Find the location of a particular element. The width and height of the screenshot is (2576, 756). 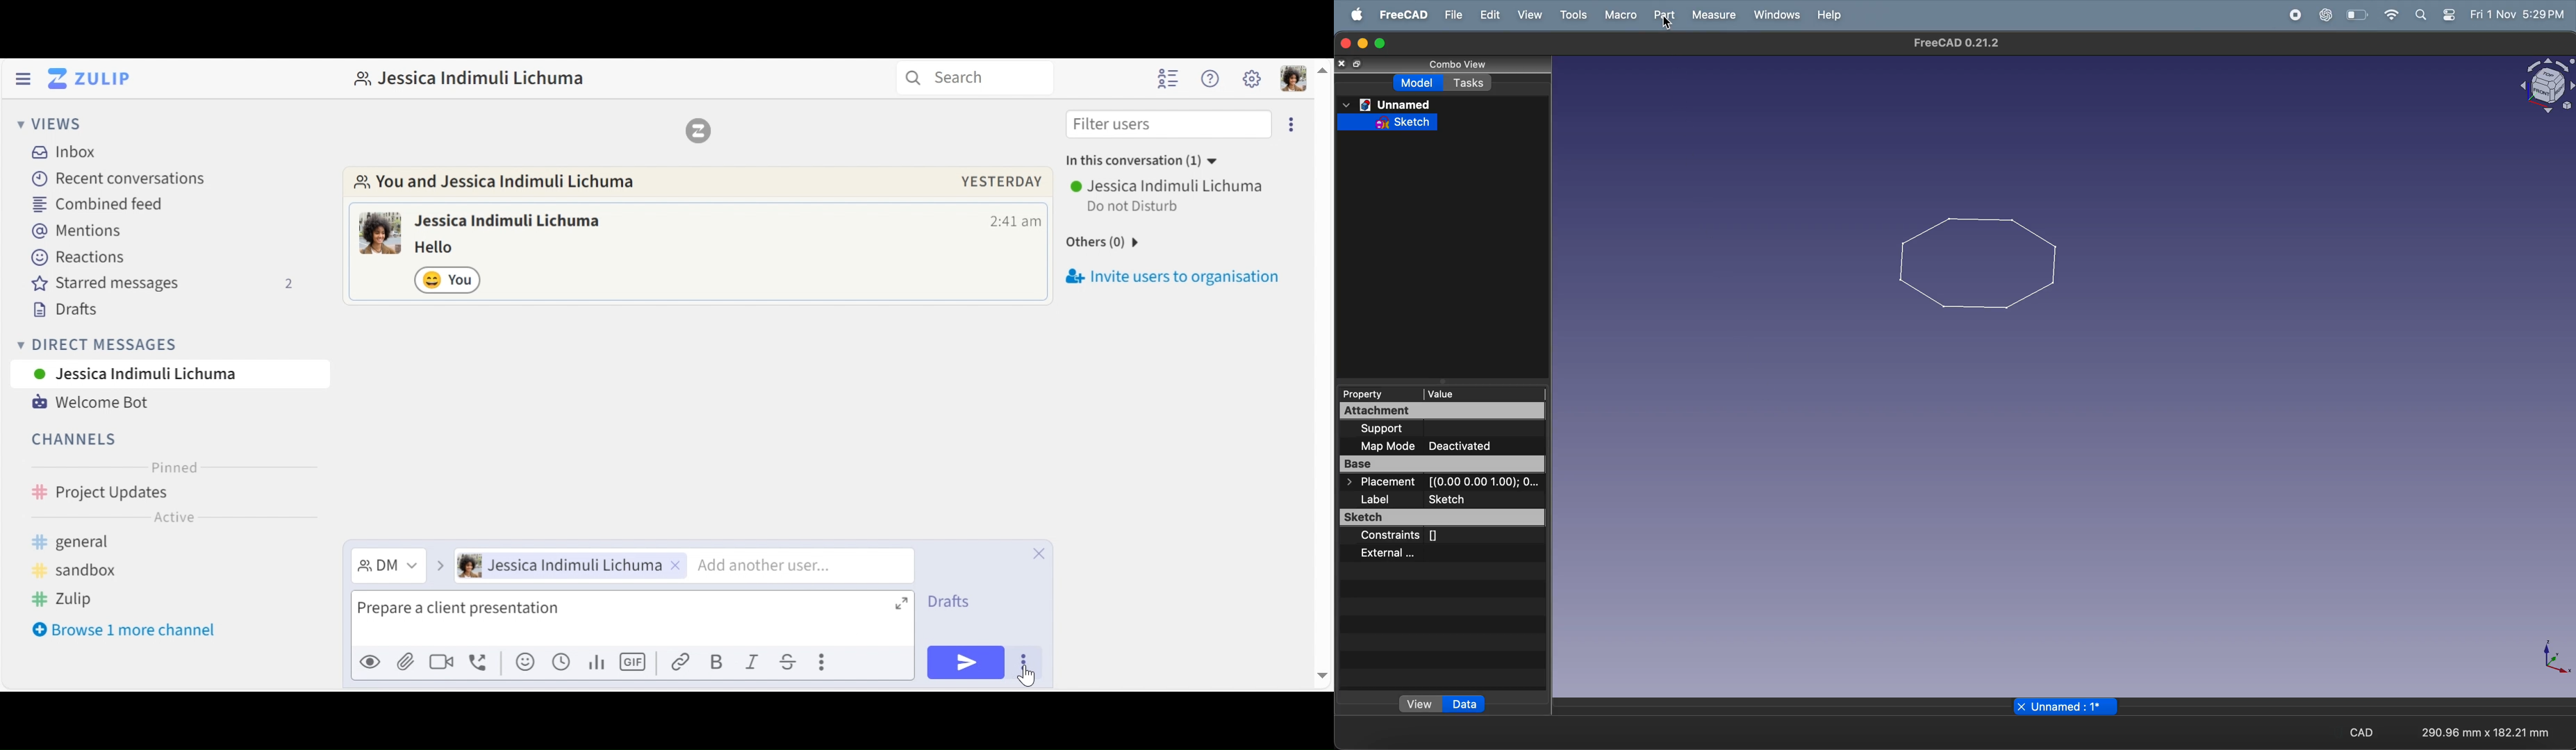

Filter users is located at coordinates (1168, 124).